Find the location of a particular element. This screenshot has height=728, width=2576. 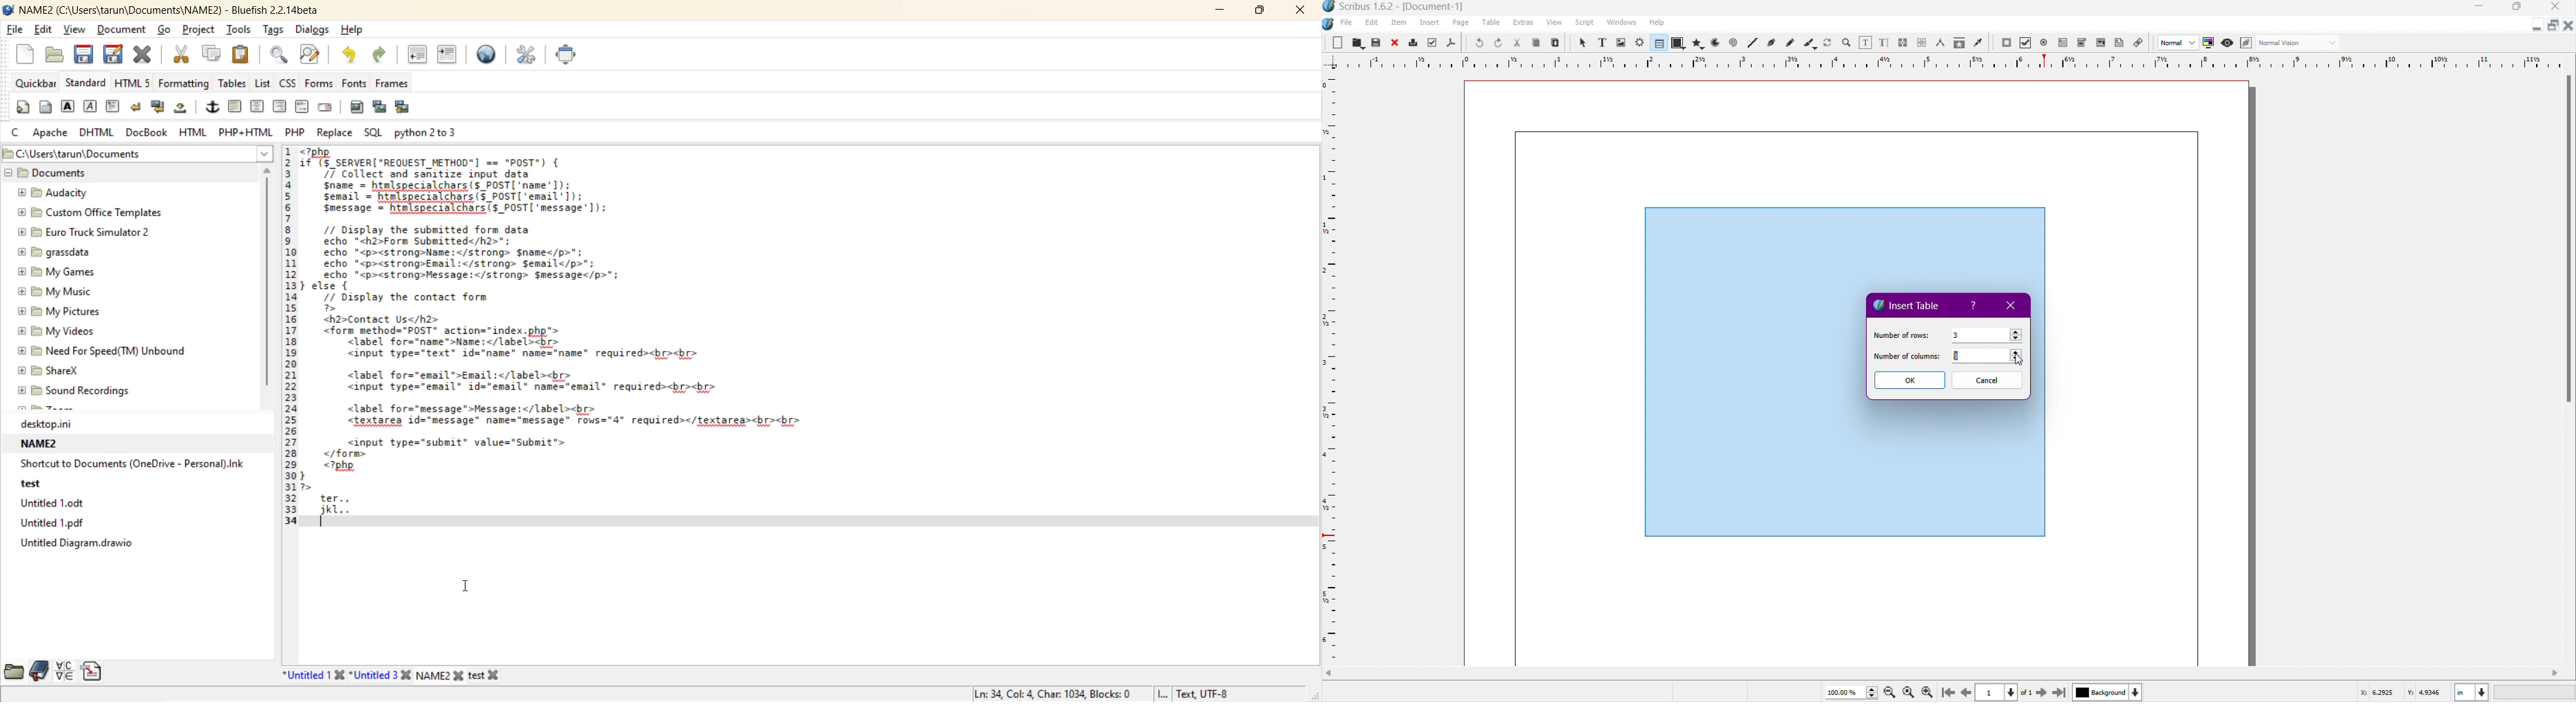

Image Frame is located at coordinates (1622, 42).